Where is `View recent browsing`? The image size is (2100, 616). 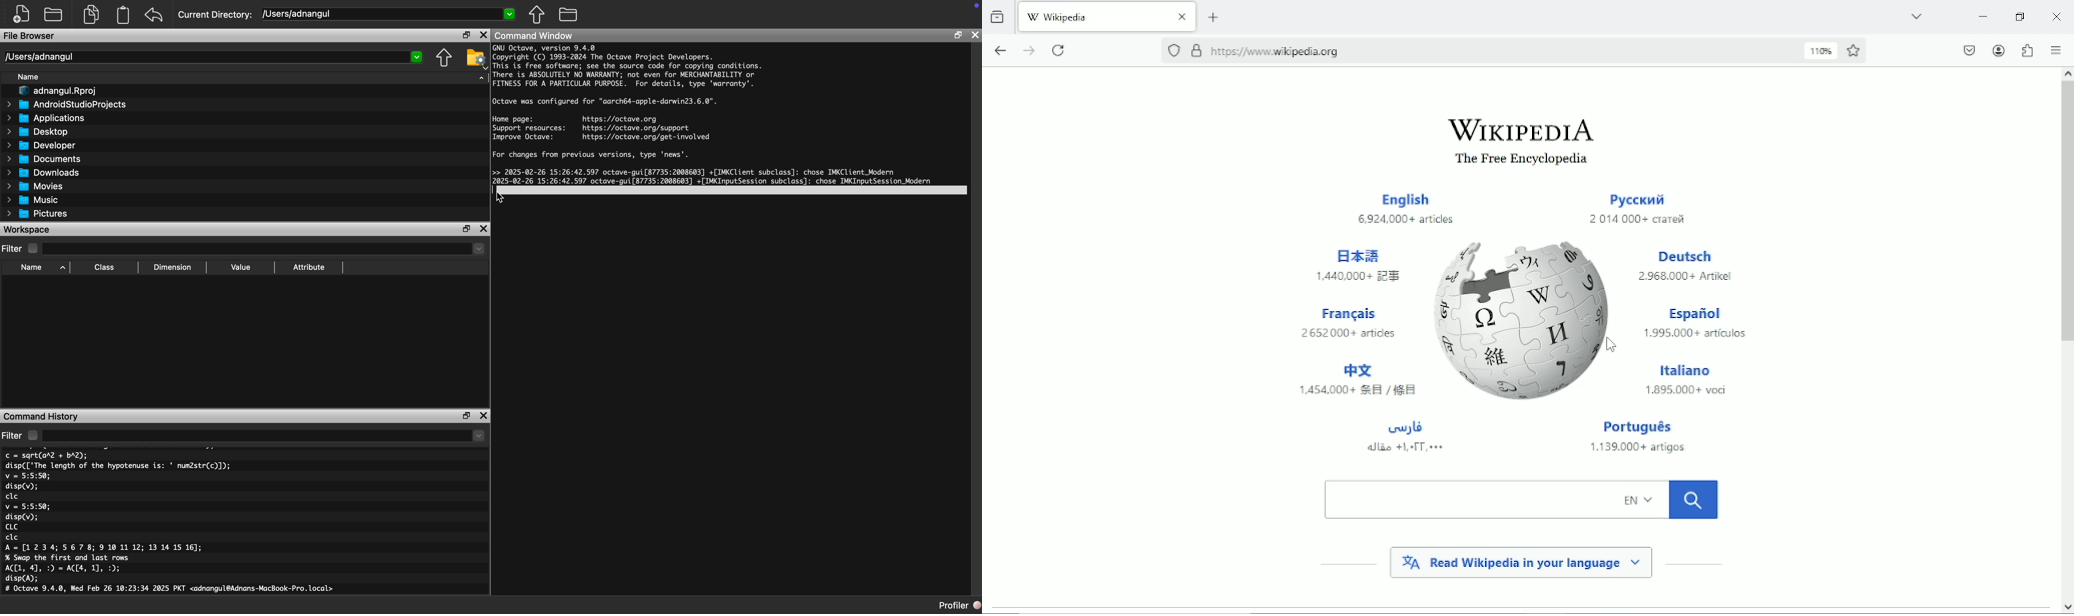
View recent browsing is located at coordinates (999, 15).